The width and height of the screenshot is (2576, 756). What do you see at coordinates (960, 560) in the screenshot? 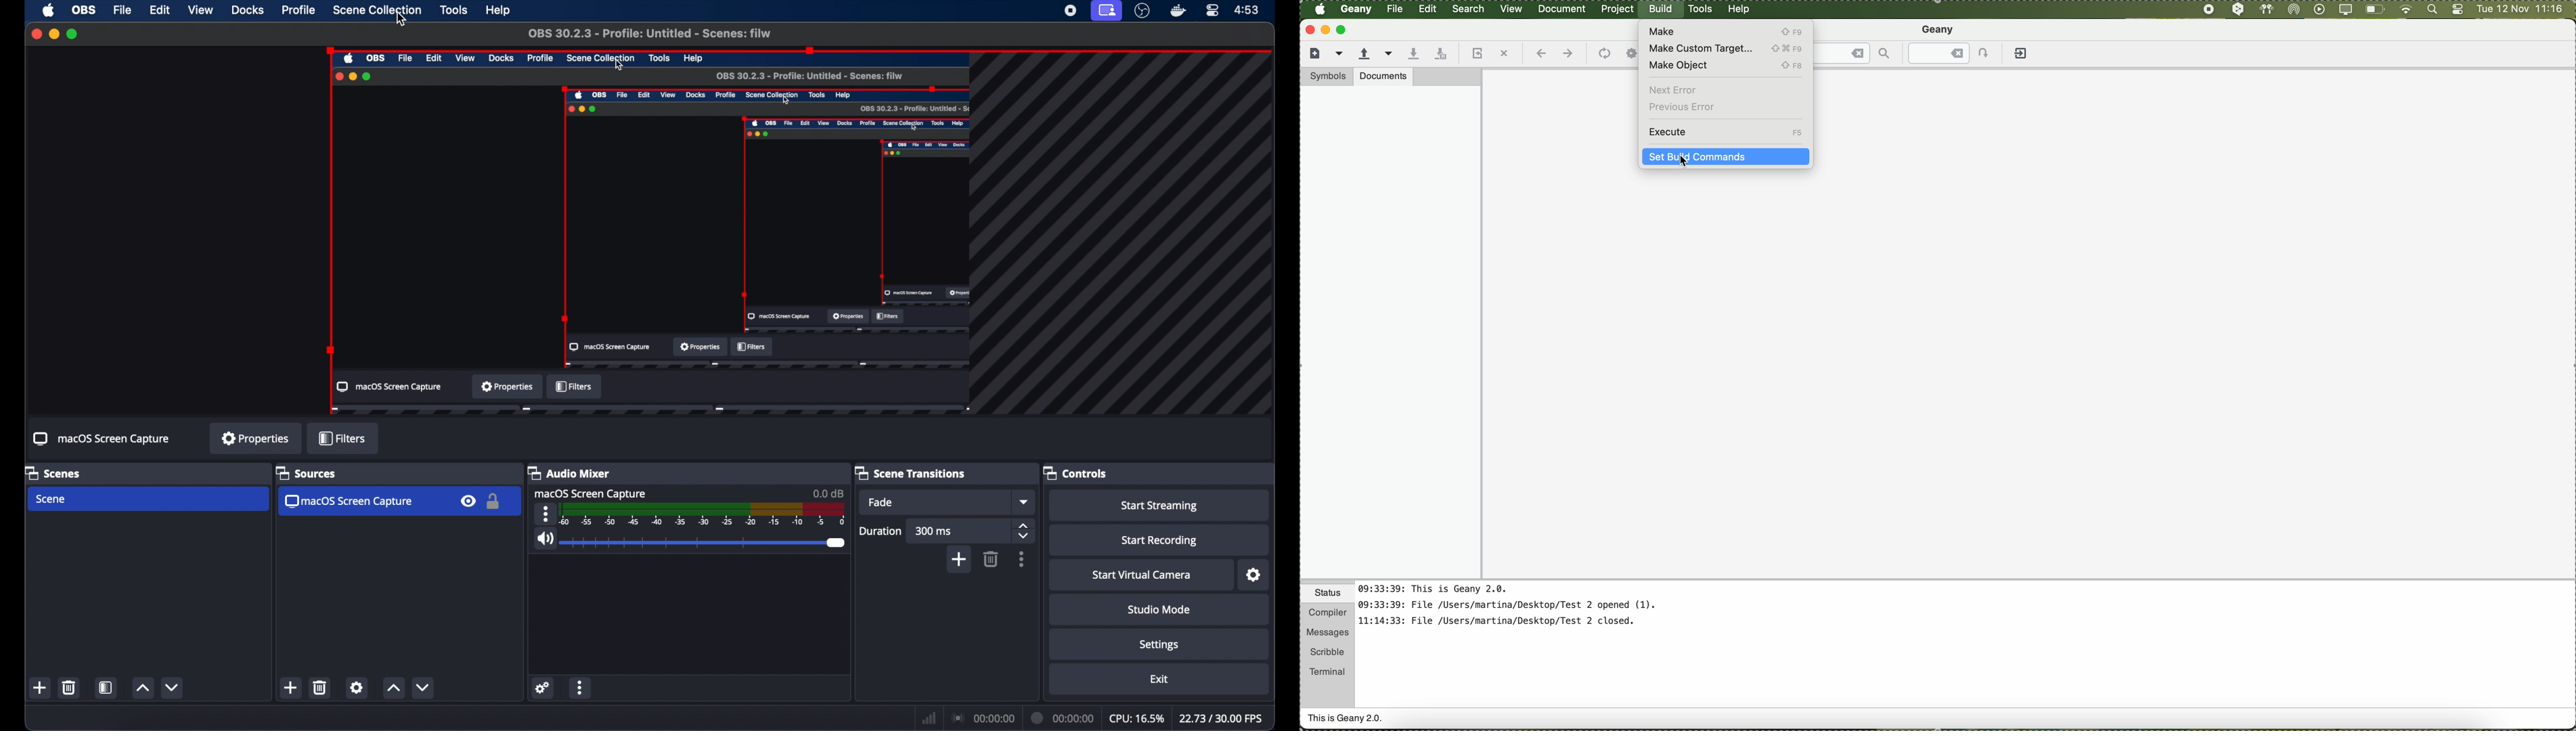
I see `add scene transition` at bounding box center [960, 560].